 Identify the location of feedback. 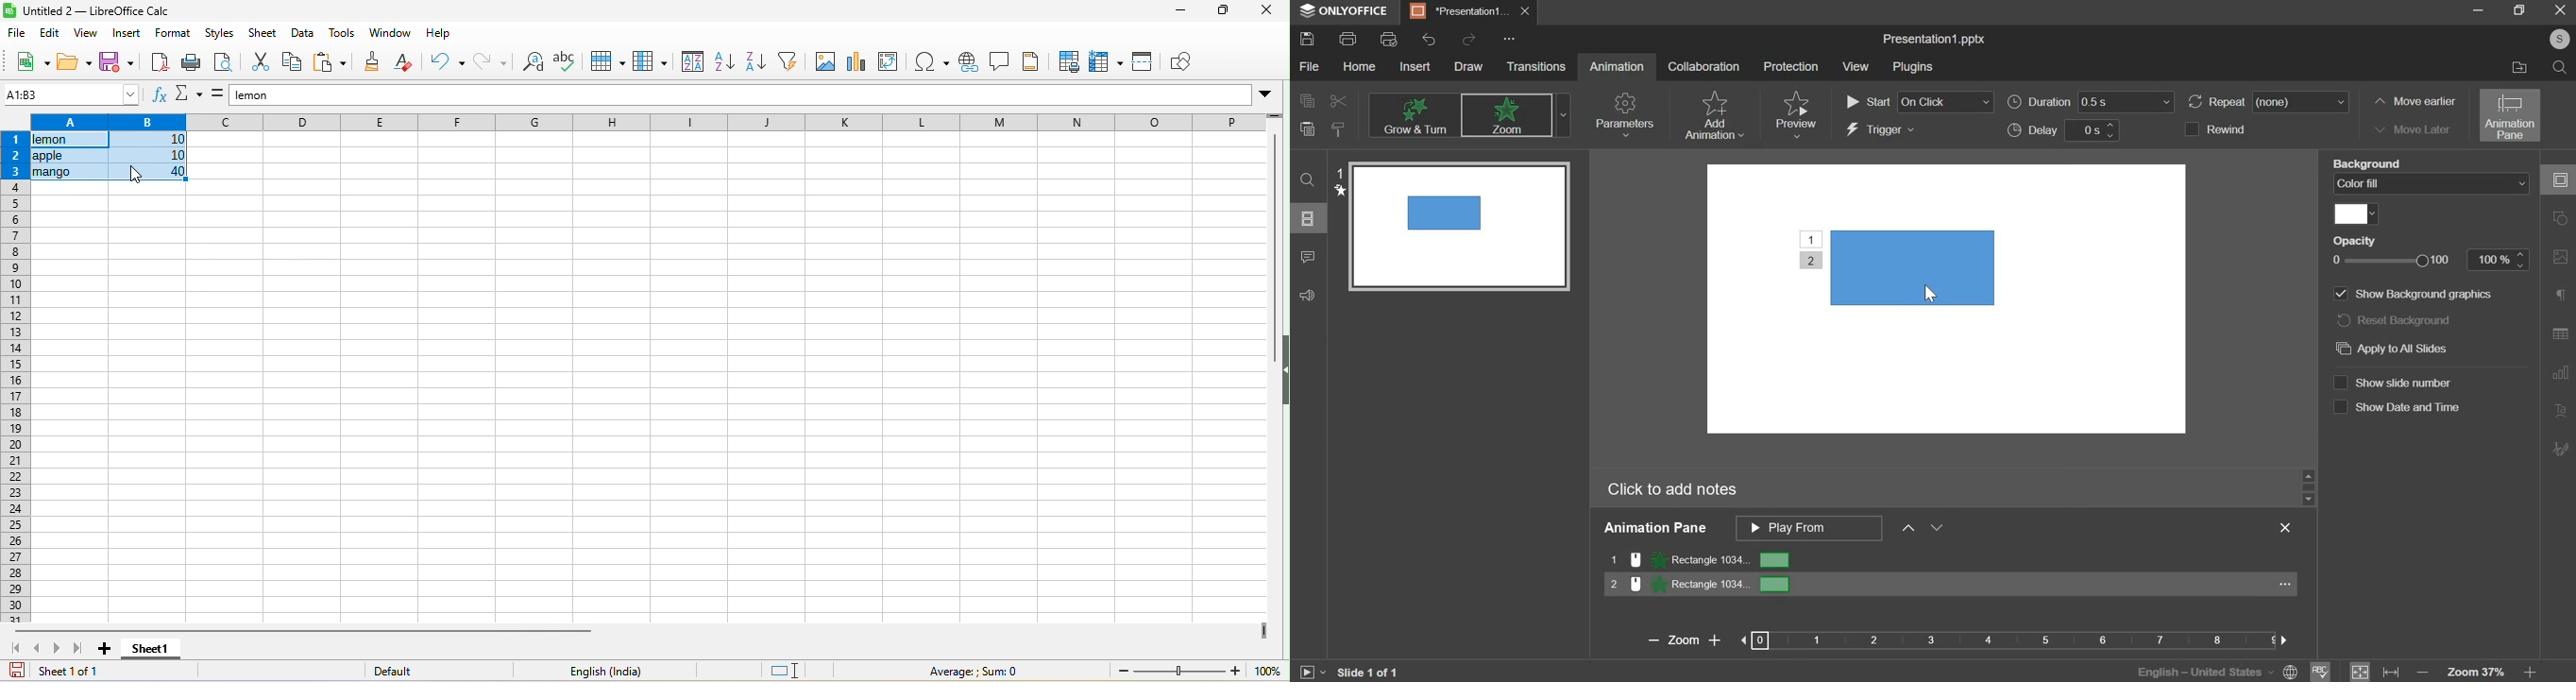
(1307, 296).